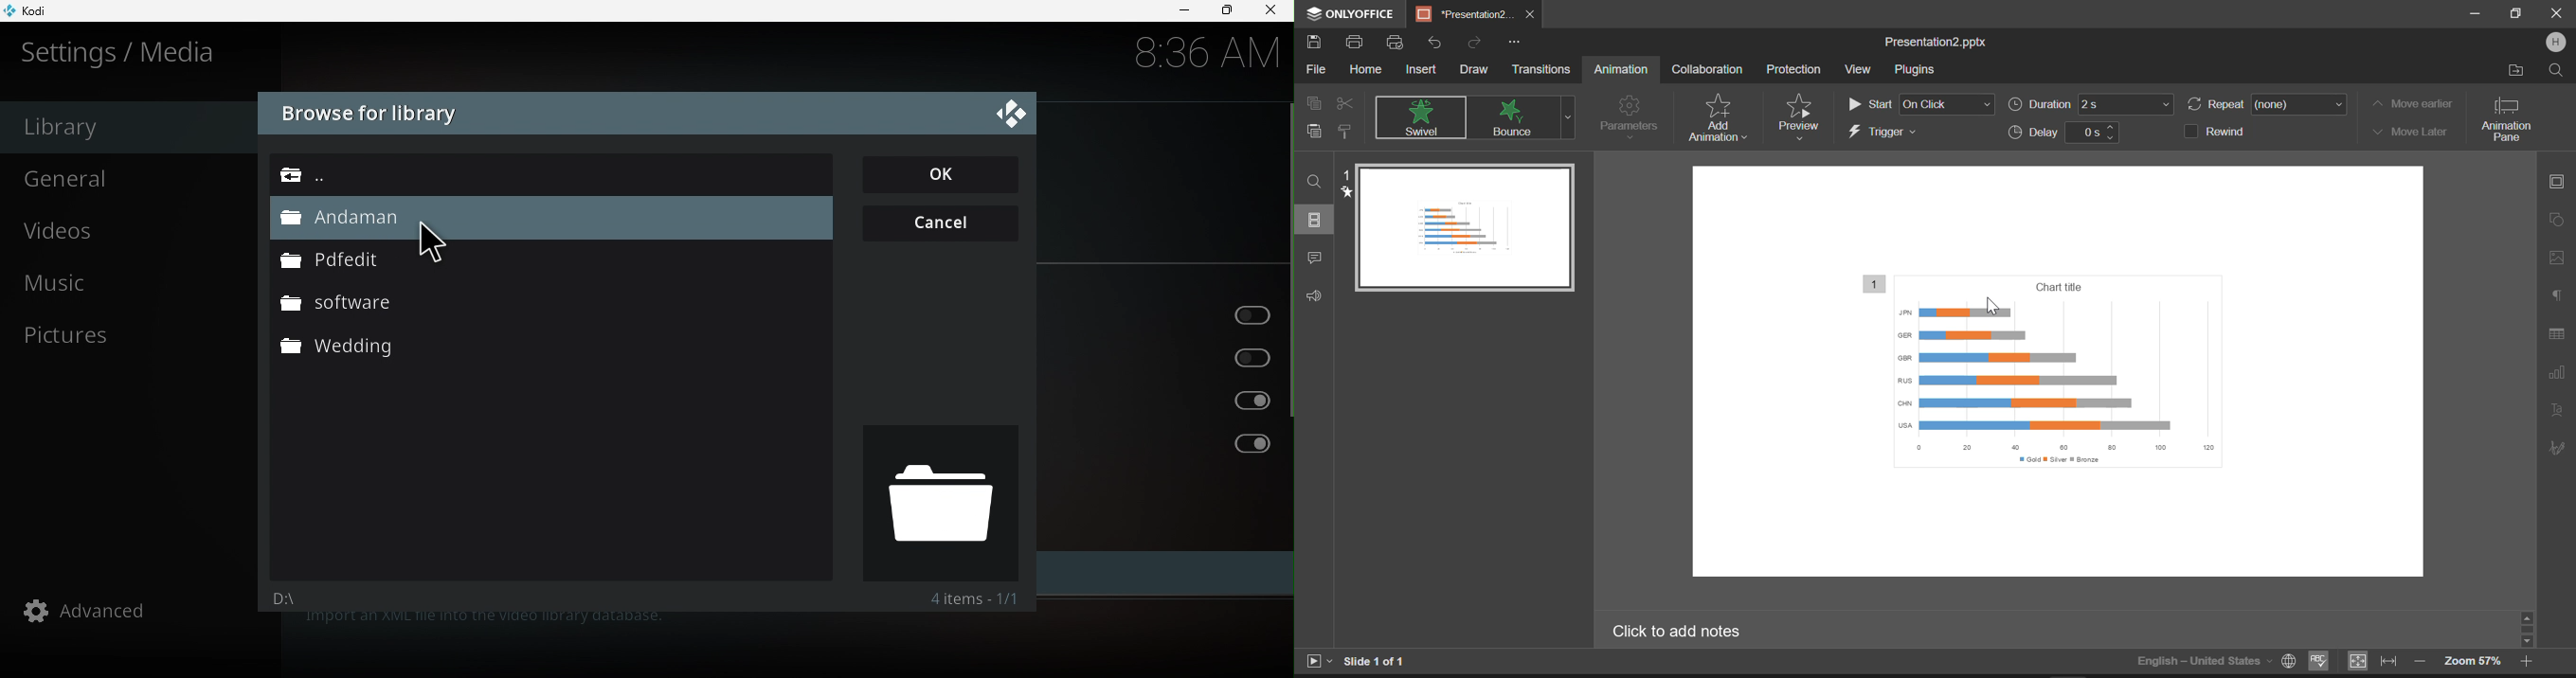 The image size is (2576, 700). I want to click on Presentation2.pptx, so click(1940, 42).